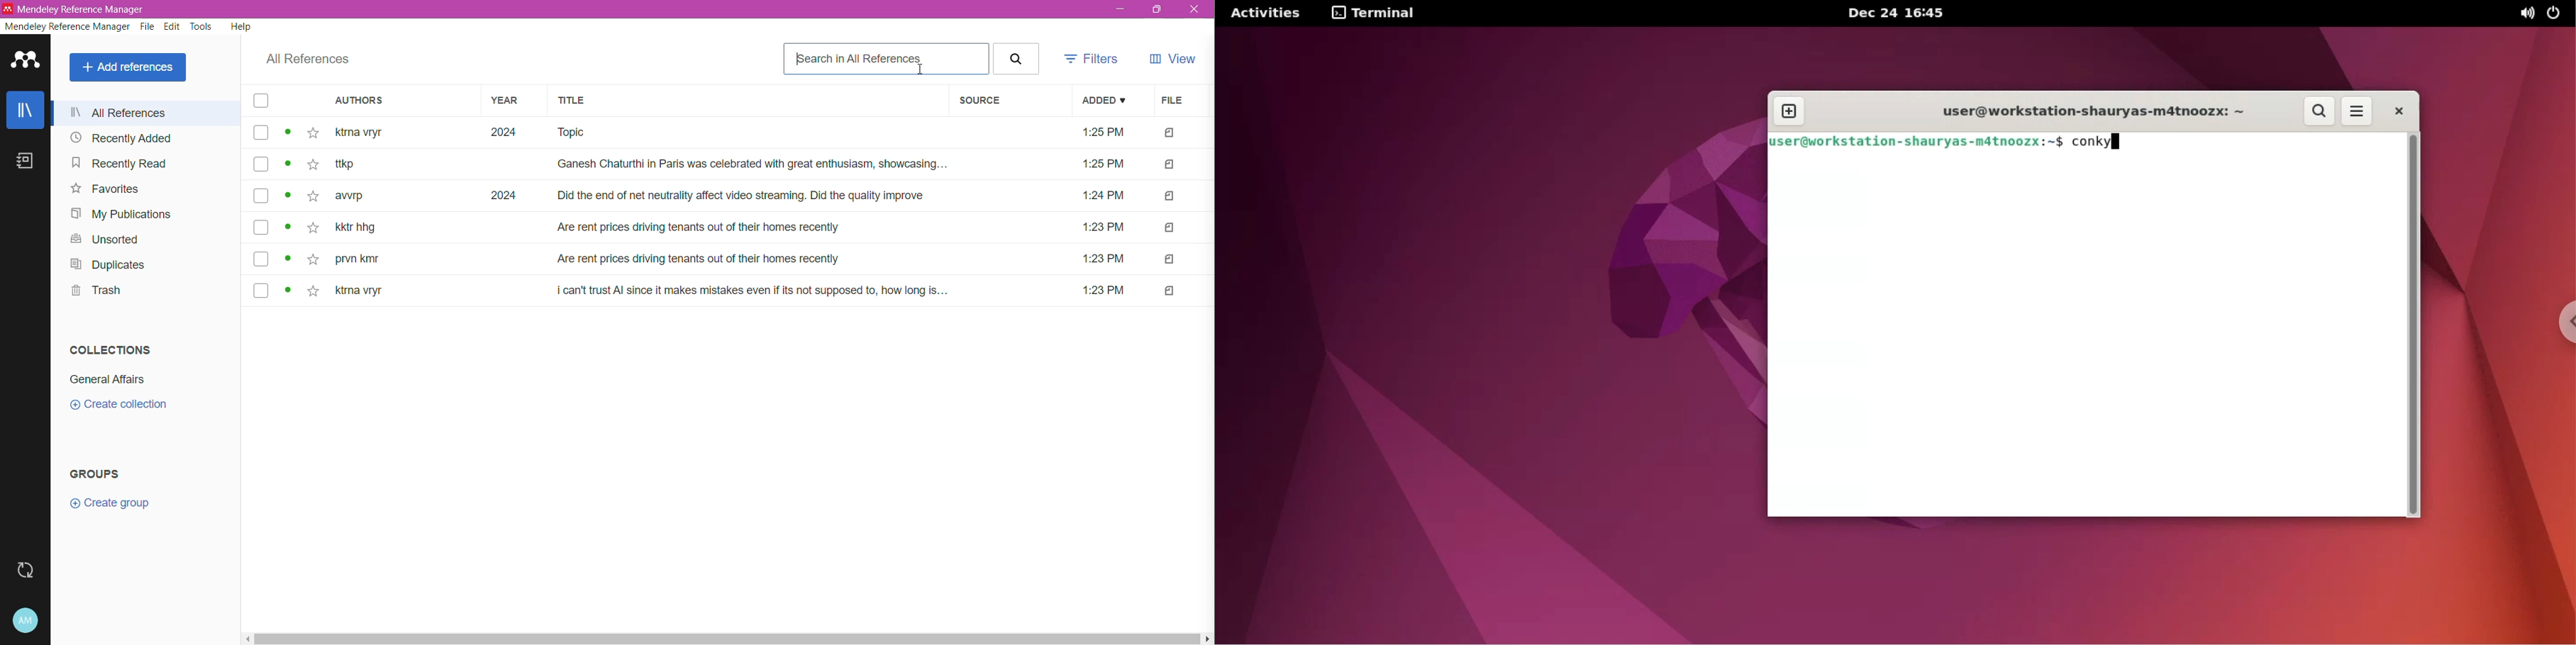 The height and width of the screenshot is (672, 2576). What do you see at coordinates (248, 639) in the screenshot?
I see `move left` at bounding box center [248, 639].